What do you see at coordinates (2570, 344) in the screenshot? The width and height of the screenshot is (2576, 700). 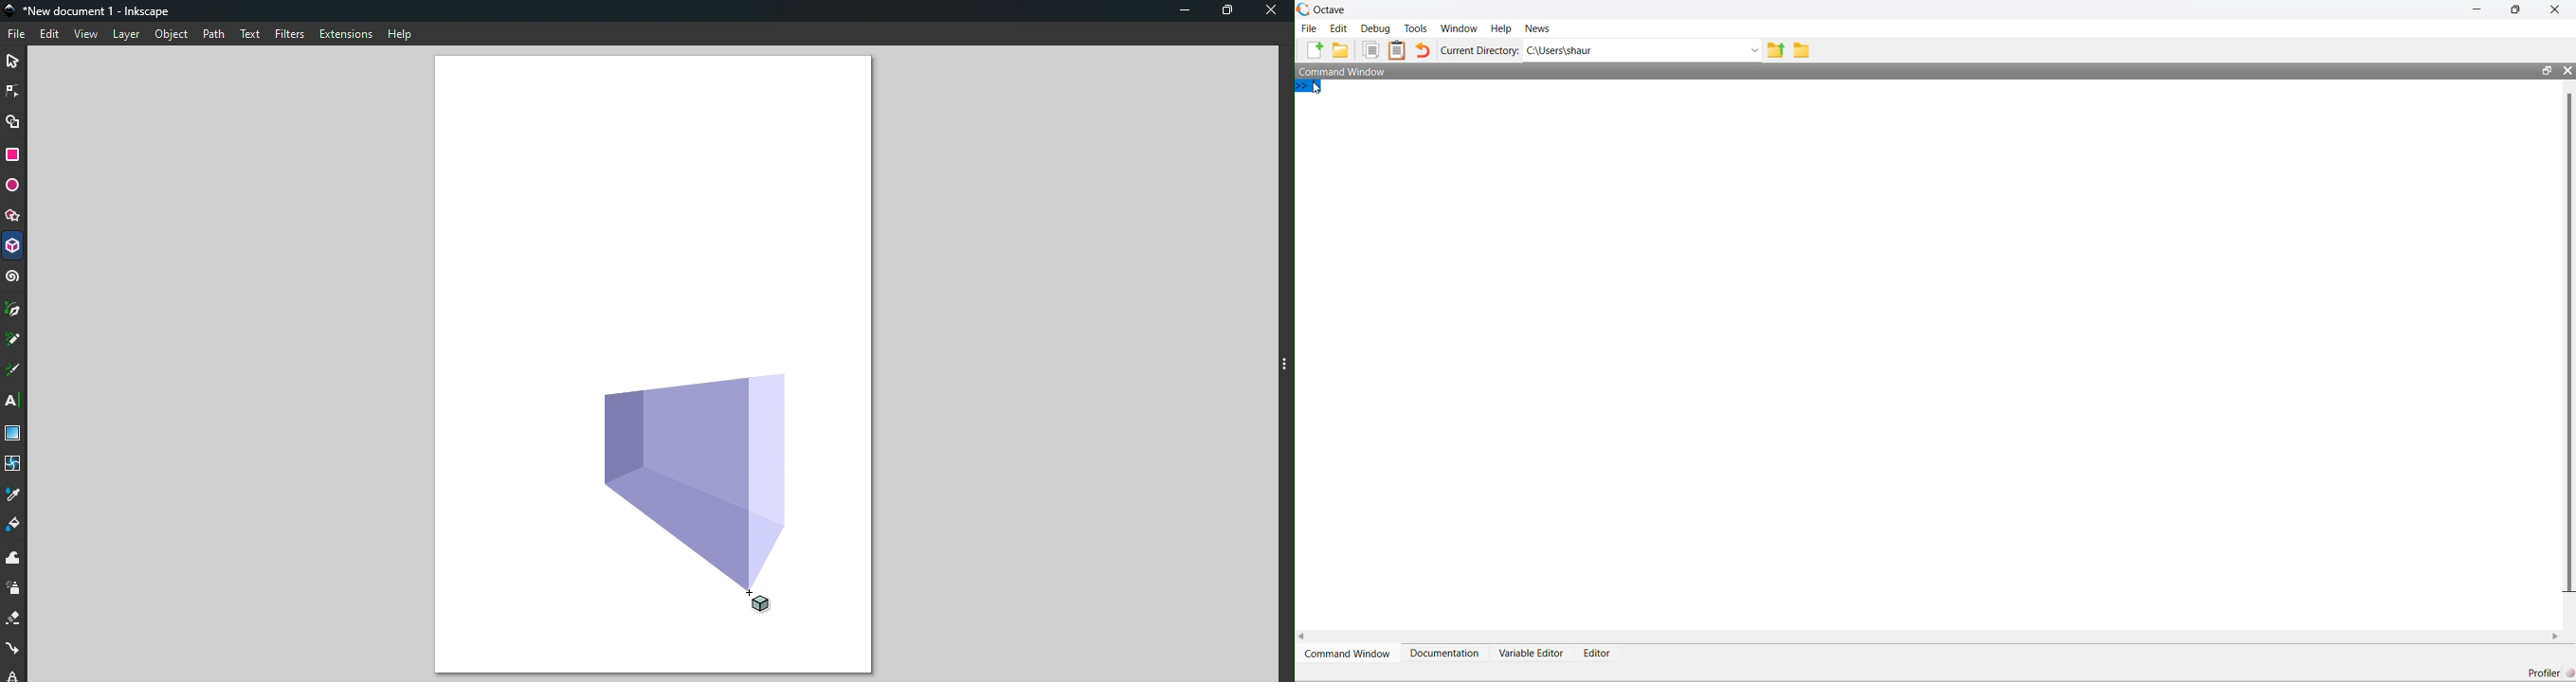 I see `scroll bar` at bounding box center [2570, 344].